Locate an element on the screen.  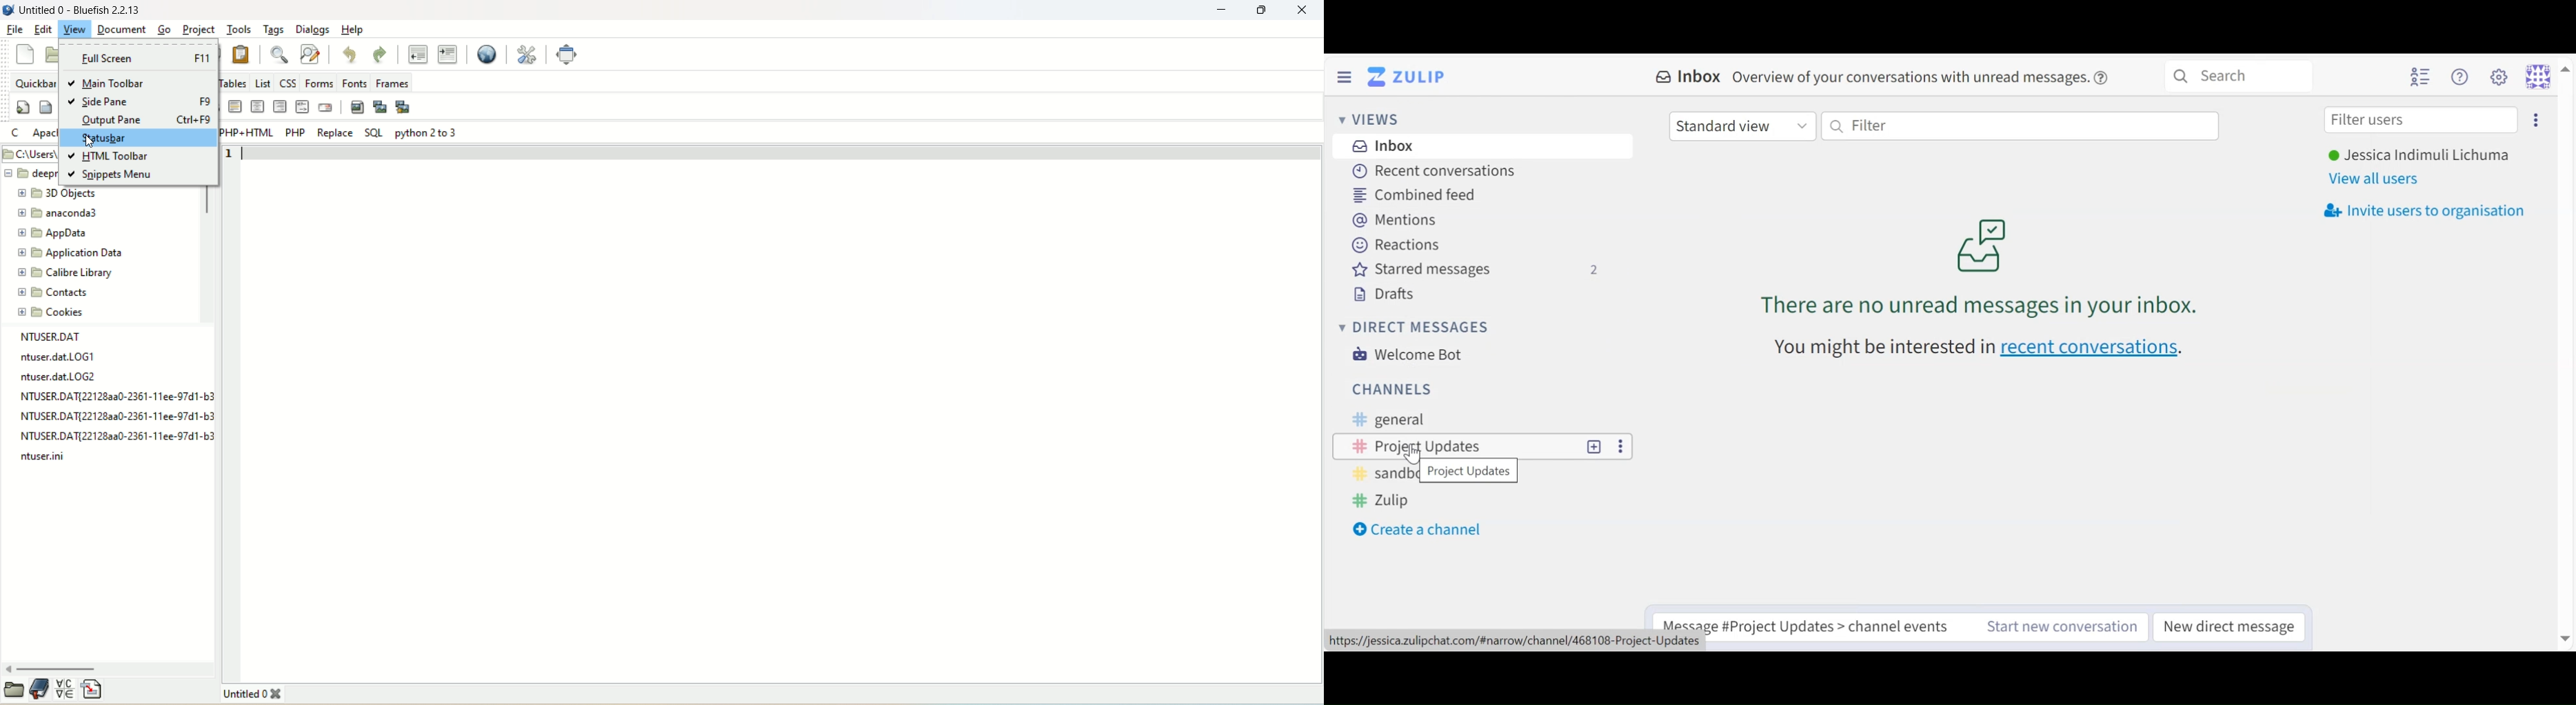
New Topic is located at coordinates (1595, 446).